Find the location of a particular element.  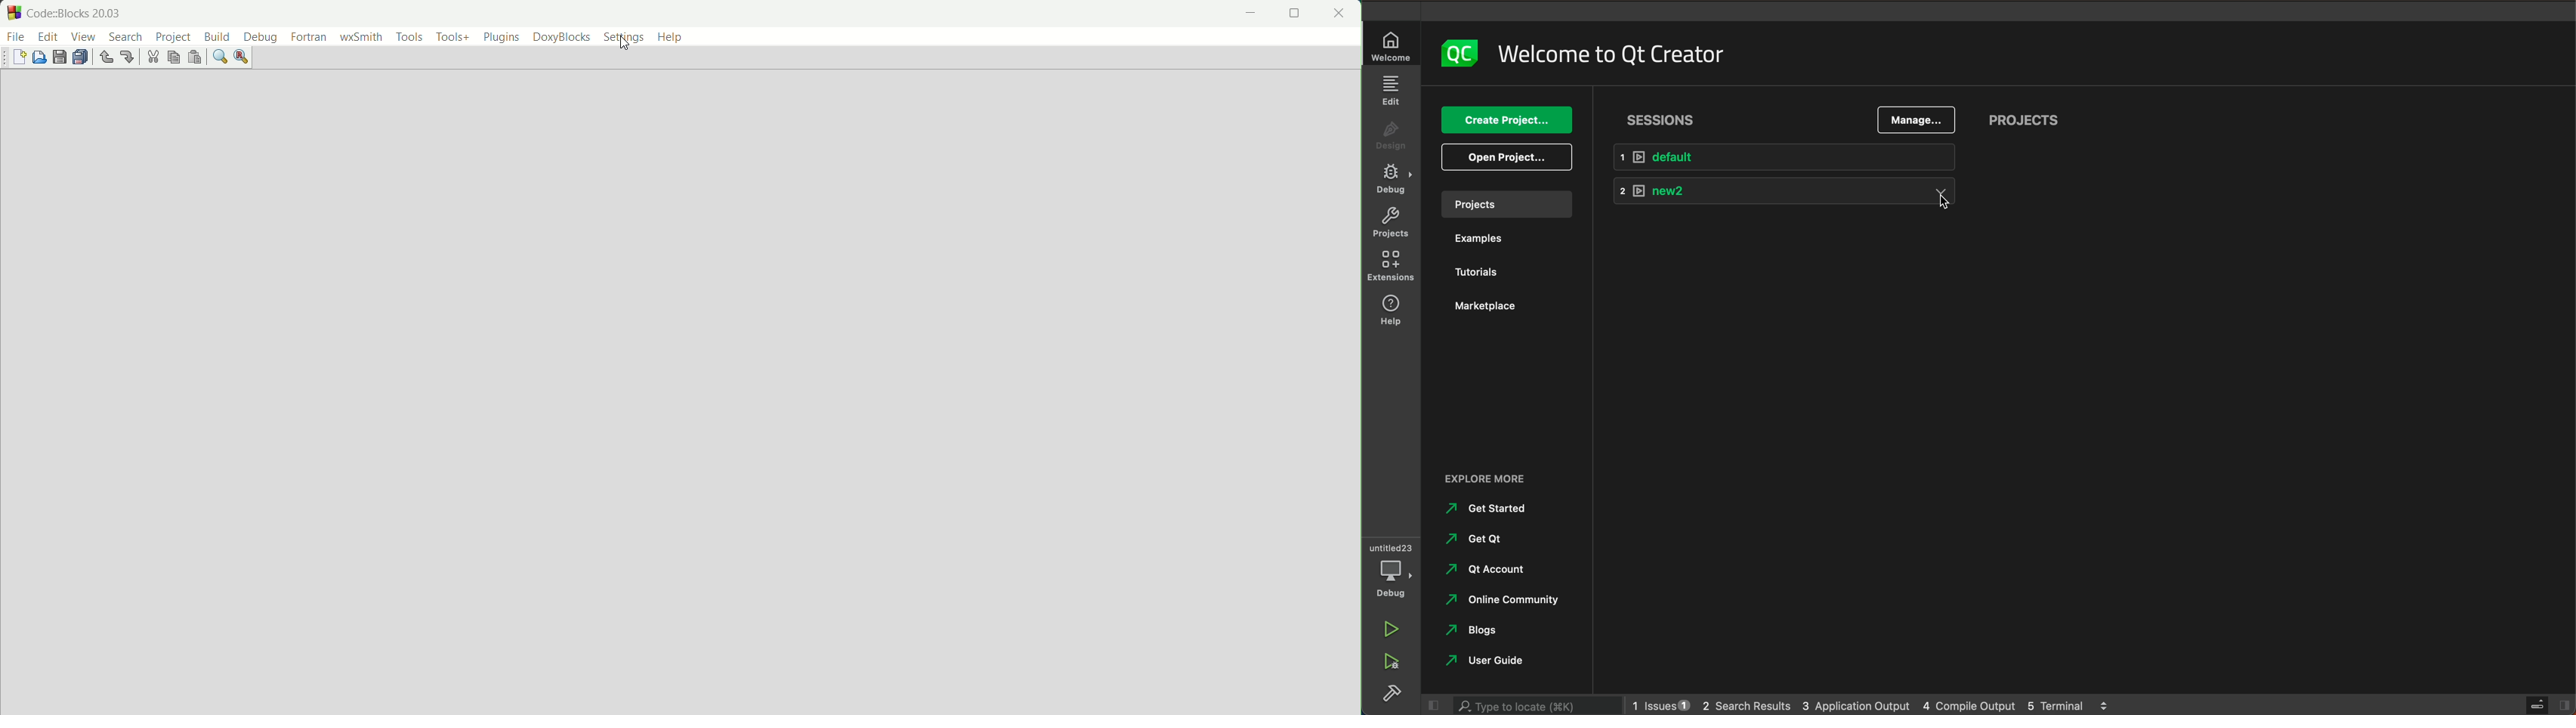

explore more is located at coordinates (1502, 478).